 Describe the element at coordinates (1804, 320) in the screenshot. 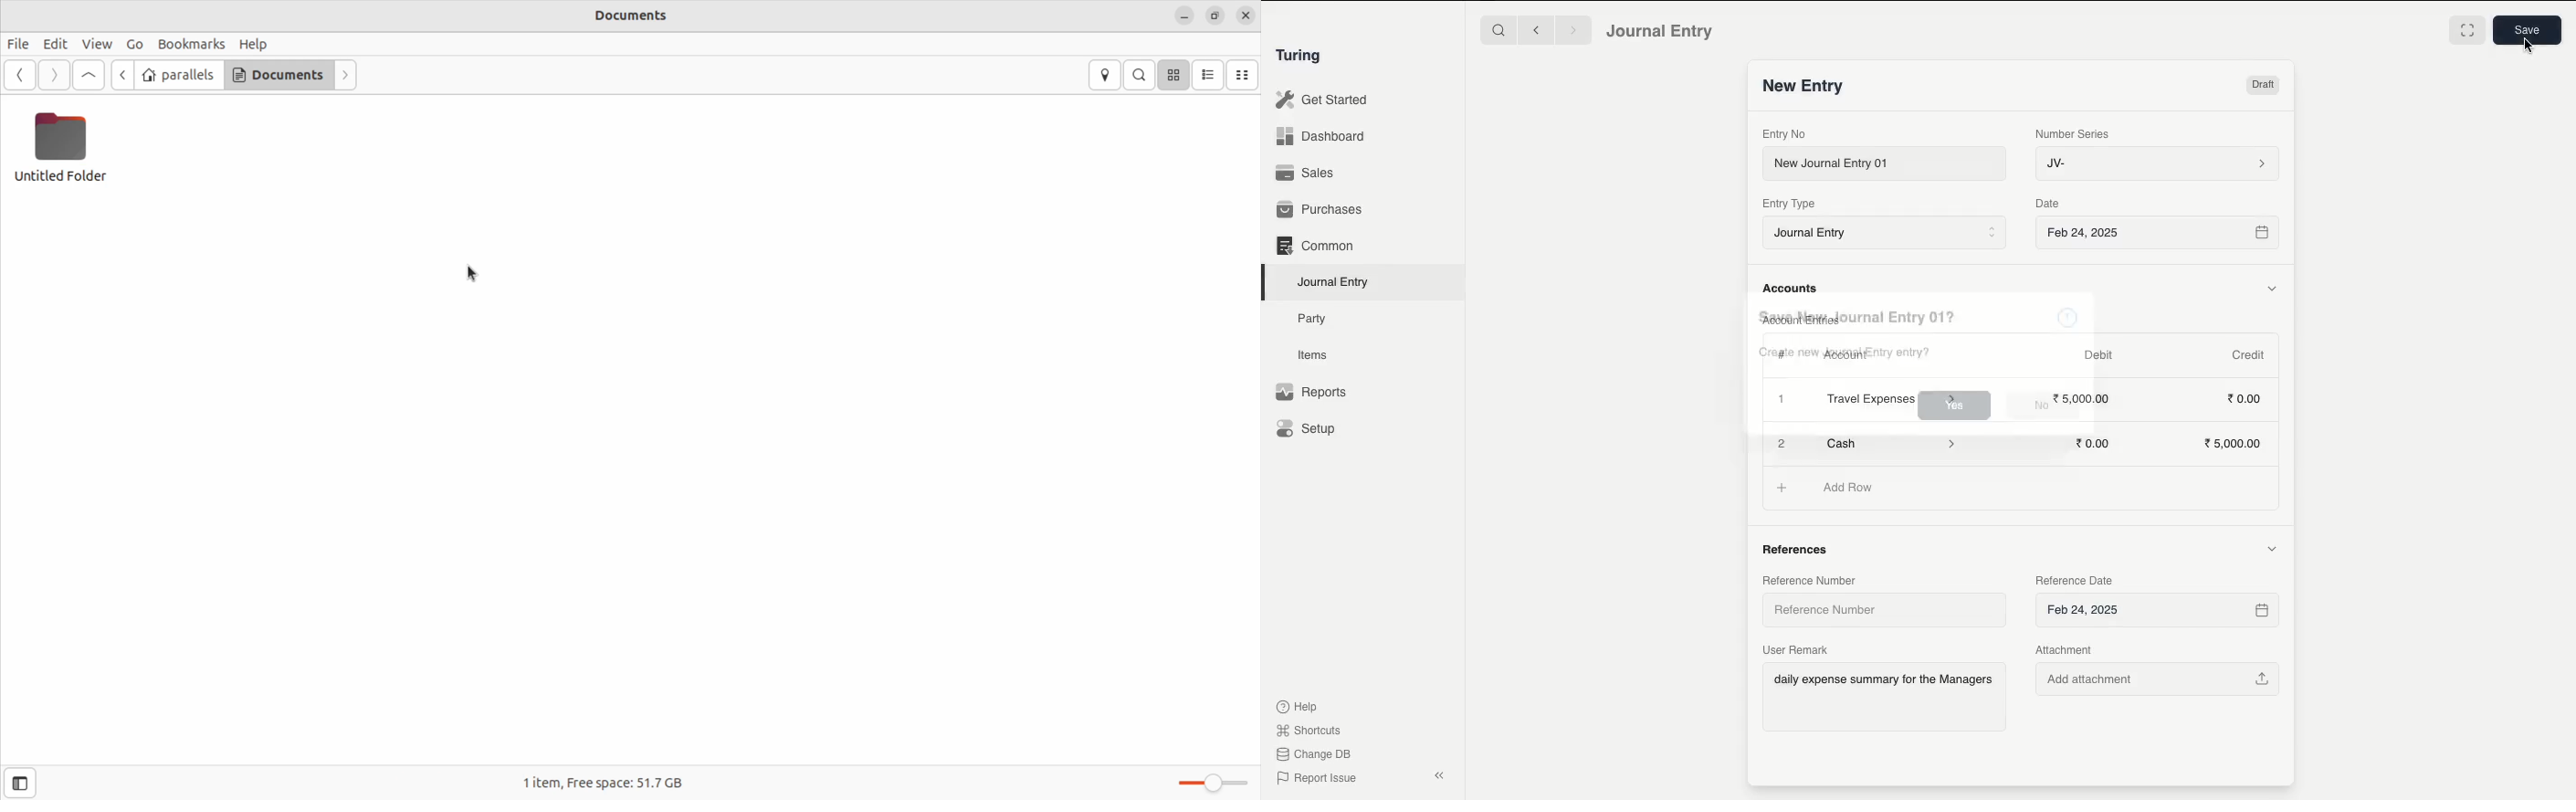

I see `Account Entries` at that location.